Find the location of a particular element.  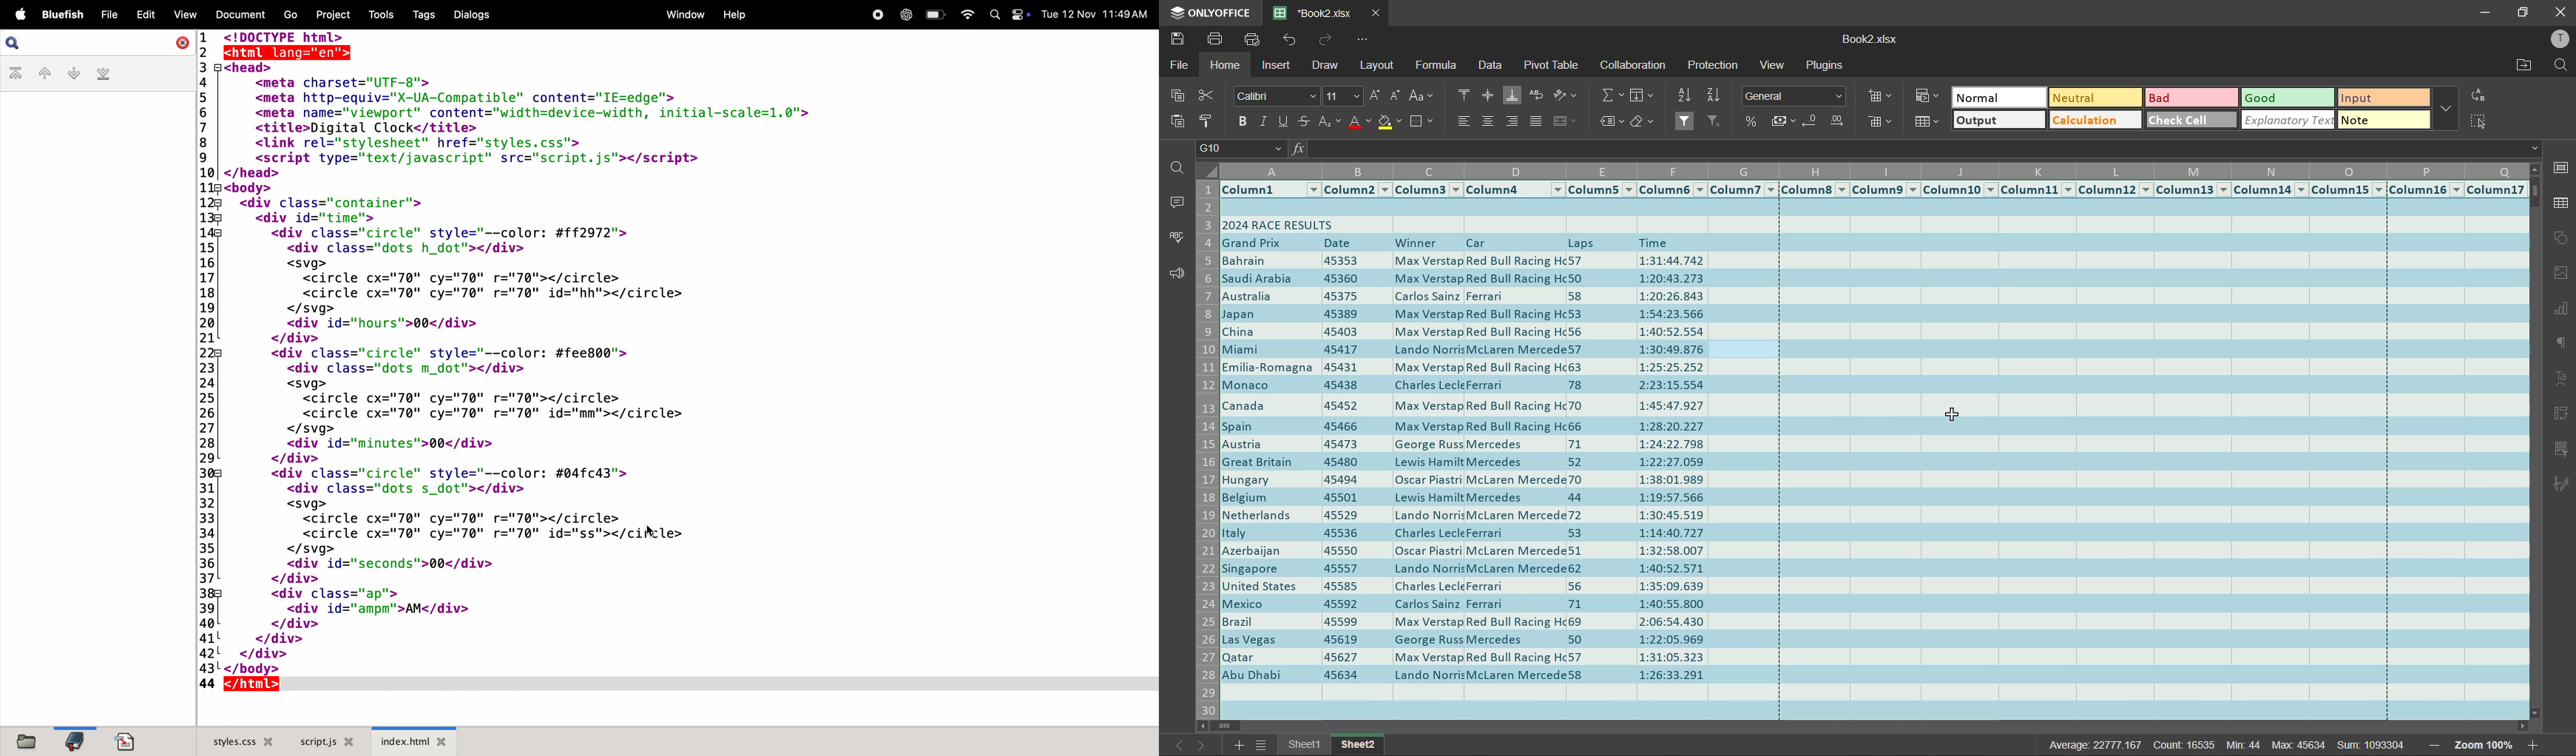

view is located at coordinates (1777, 67).